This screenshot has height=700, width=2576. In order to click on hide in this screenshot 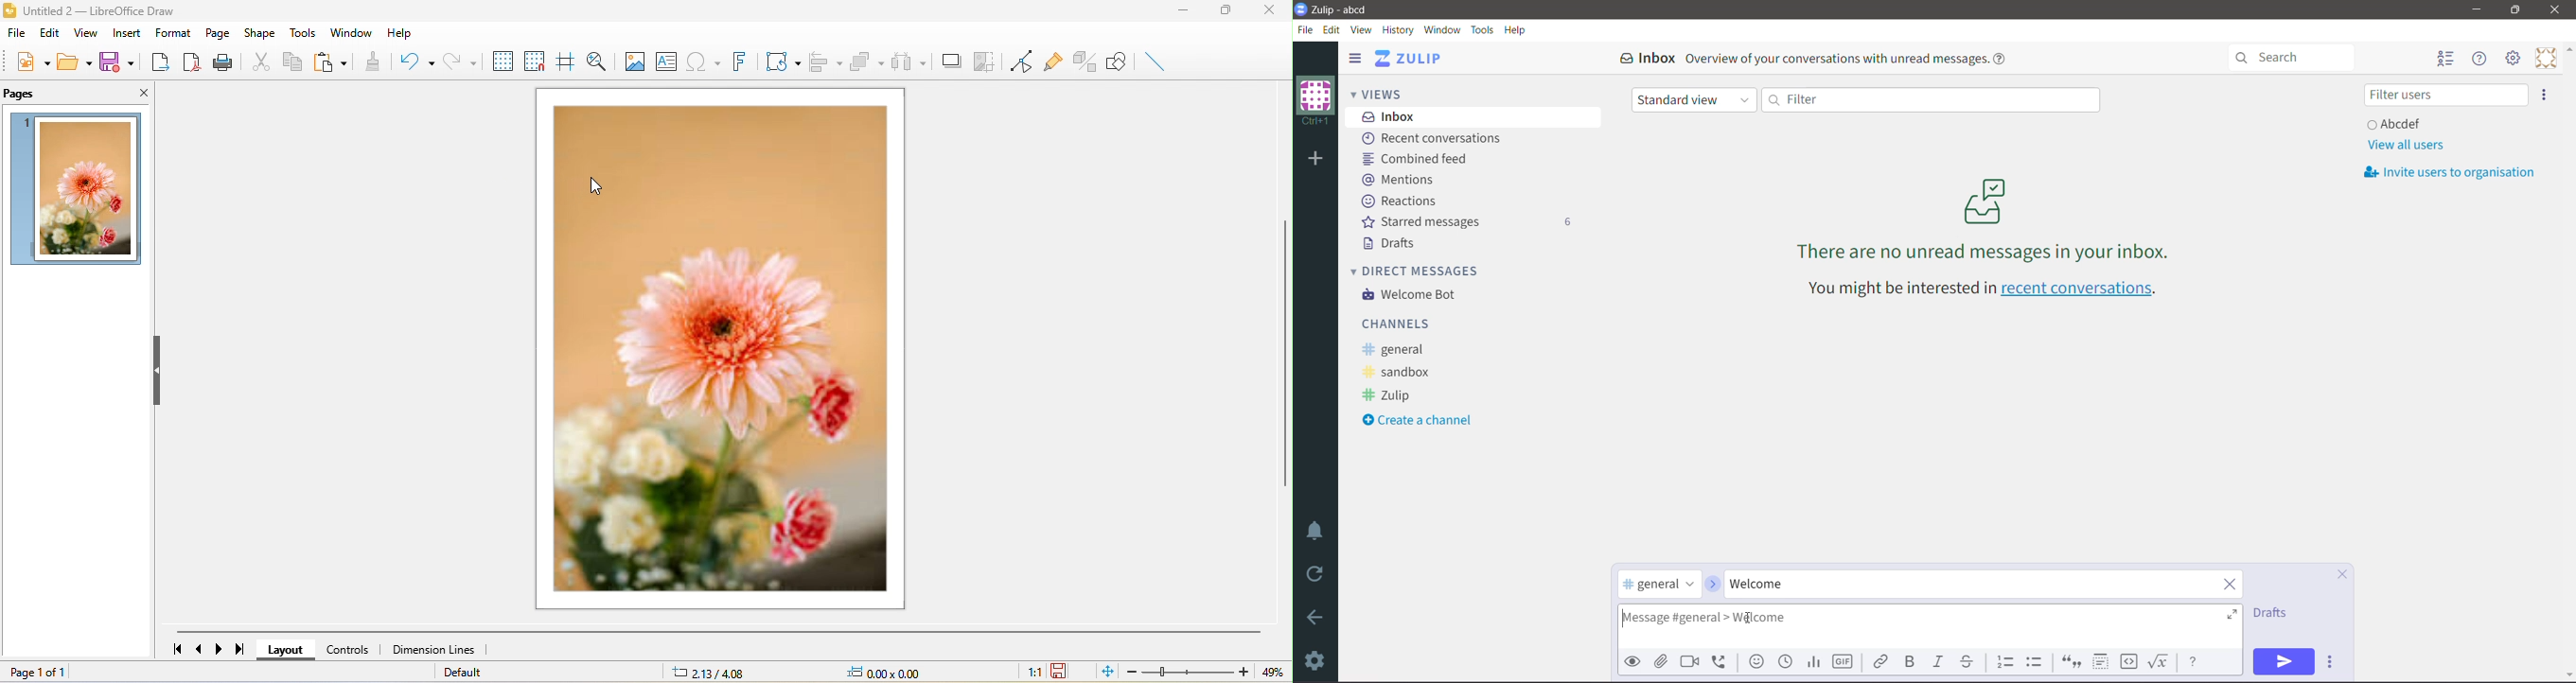, I will do `click(160, 373)`.